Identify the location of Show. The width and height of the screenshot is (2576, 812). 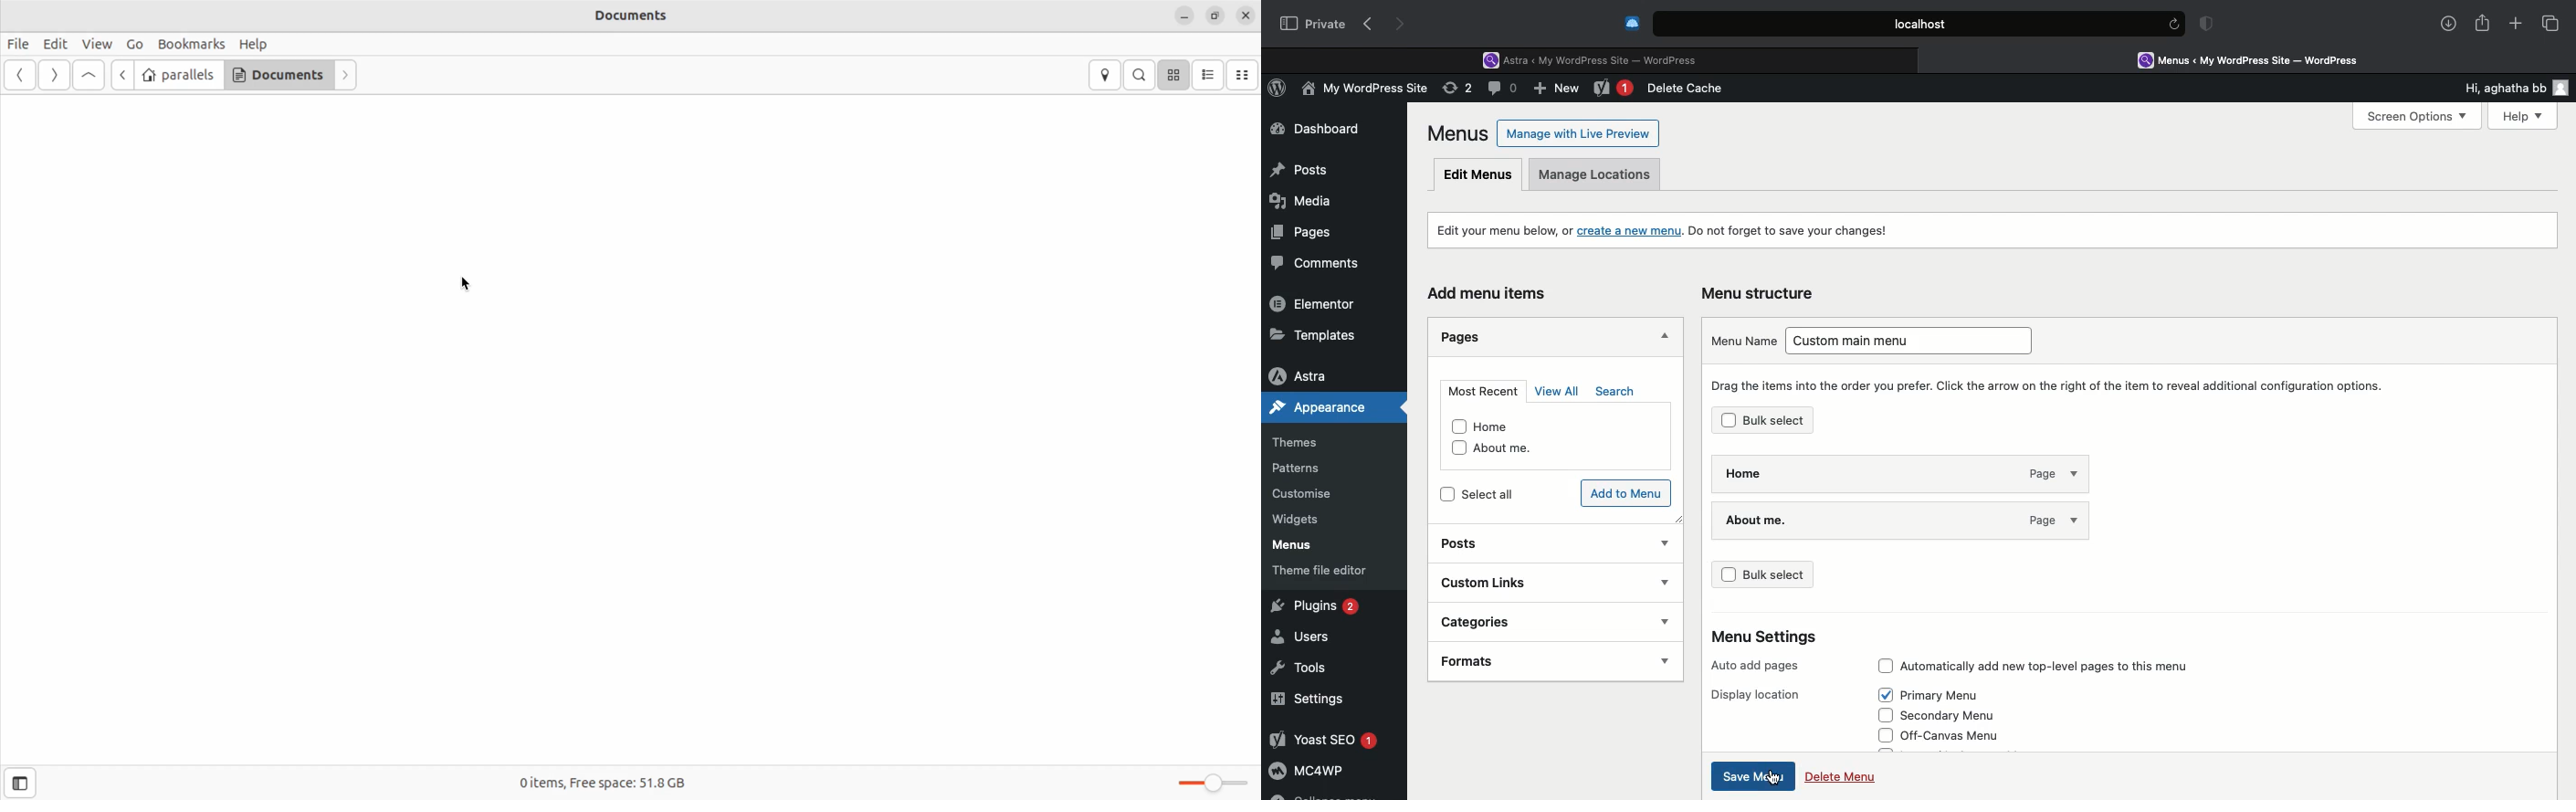
(1665, 540).